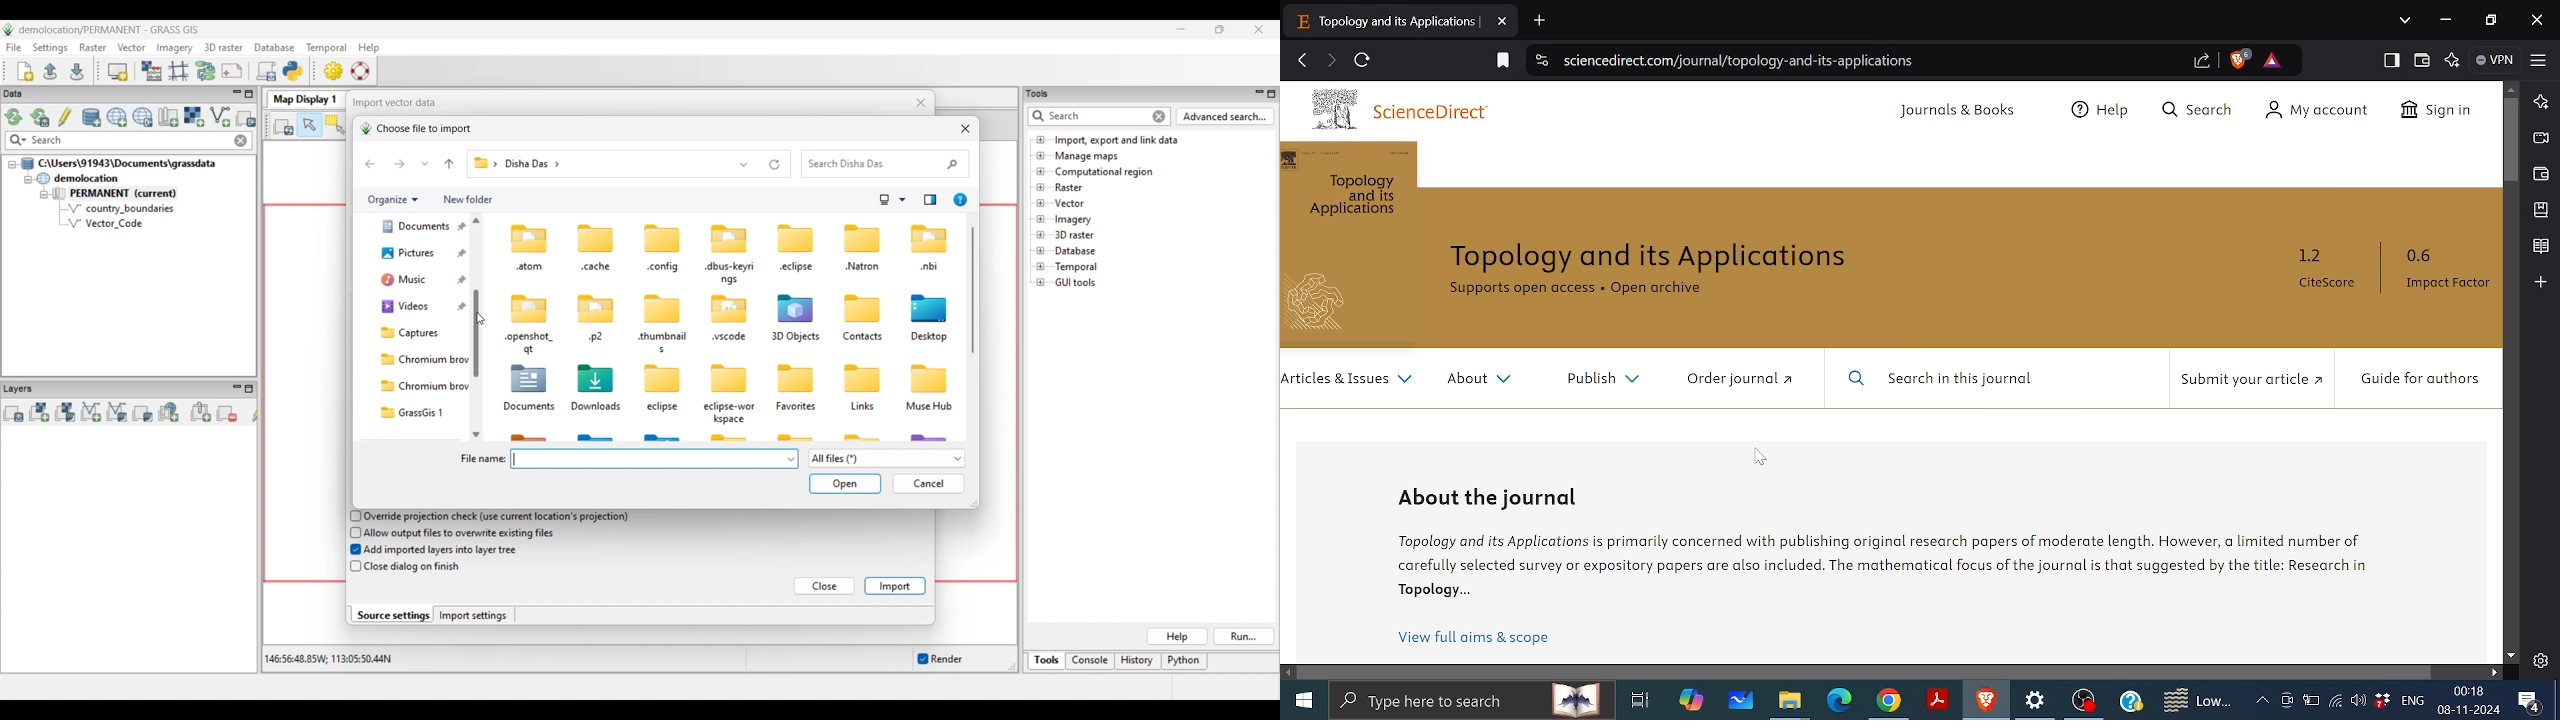 The width and height of the screenshot is (2576, 728). Describe the element at coordinates (2540, 247) in the screenshot. I see `Reading list` at that location.